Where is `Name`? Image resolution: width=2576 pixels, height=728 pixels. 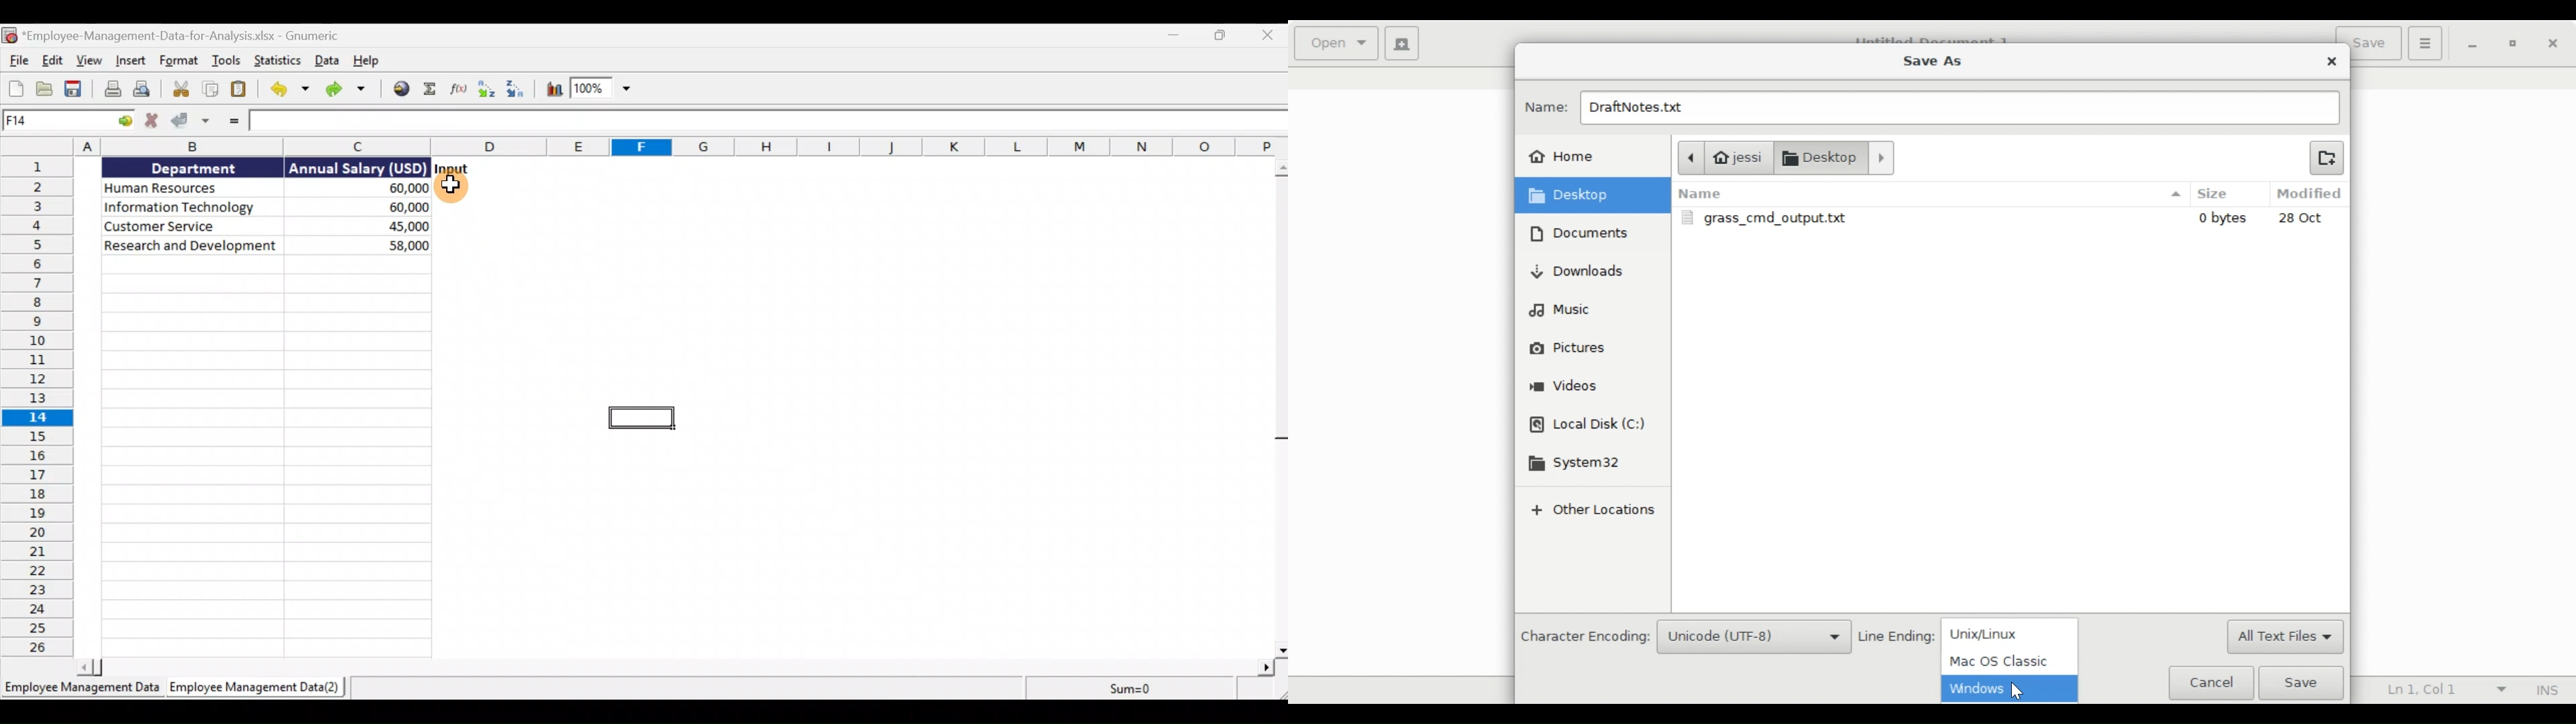
Name is located at coordinates (1547, 107).